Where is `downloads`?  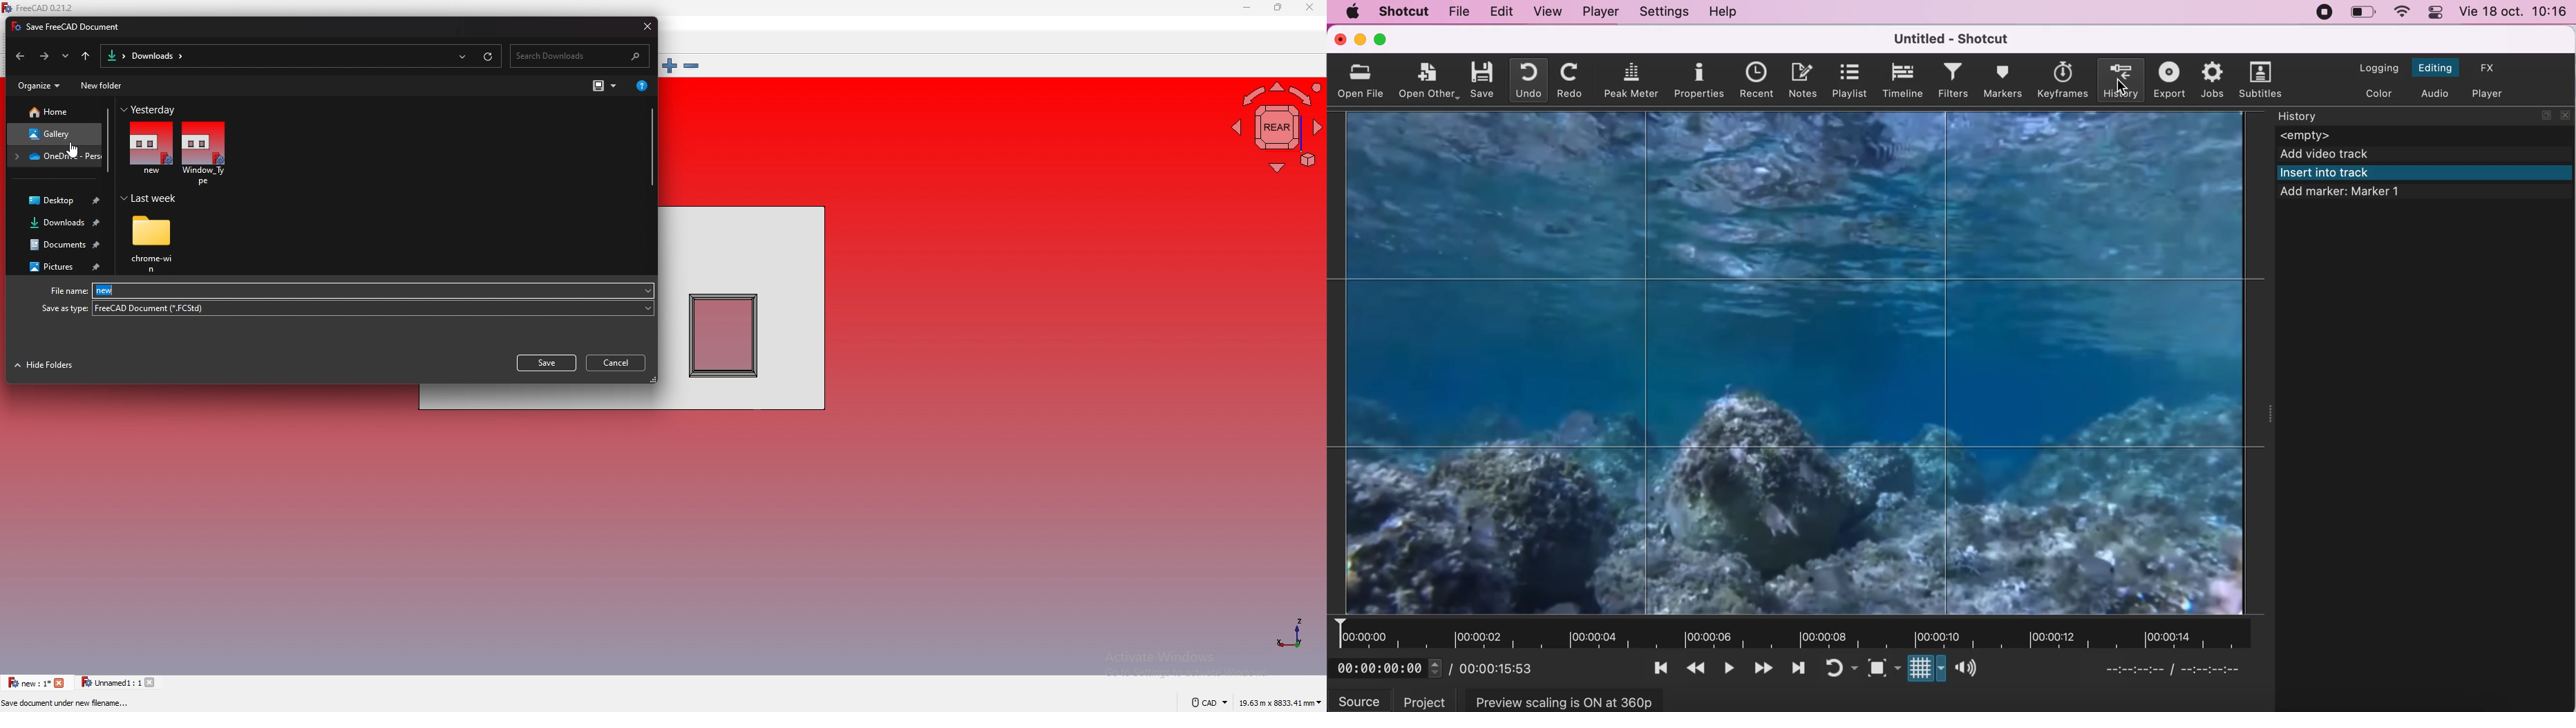
downloads is located at coordinates (158, 56).